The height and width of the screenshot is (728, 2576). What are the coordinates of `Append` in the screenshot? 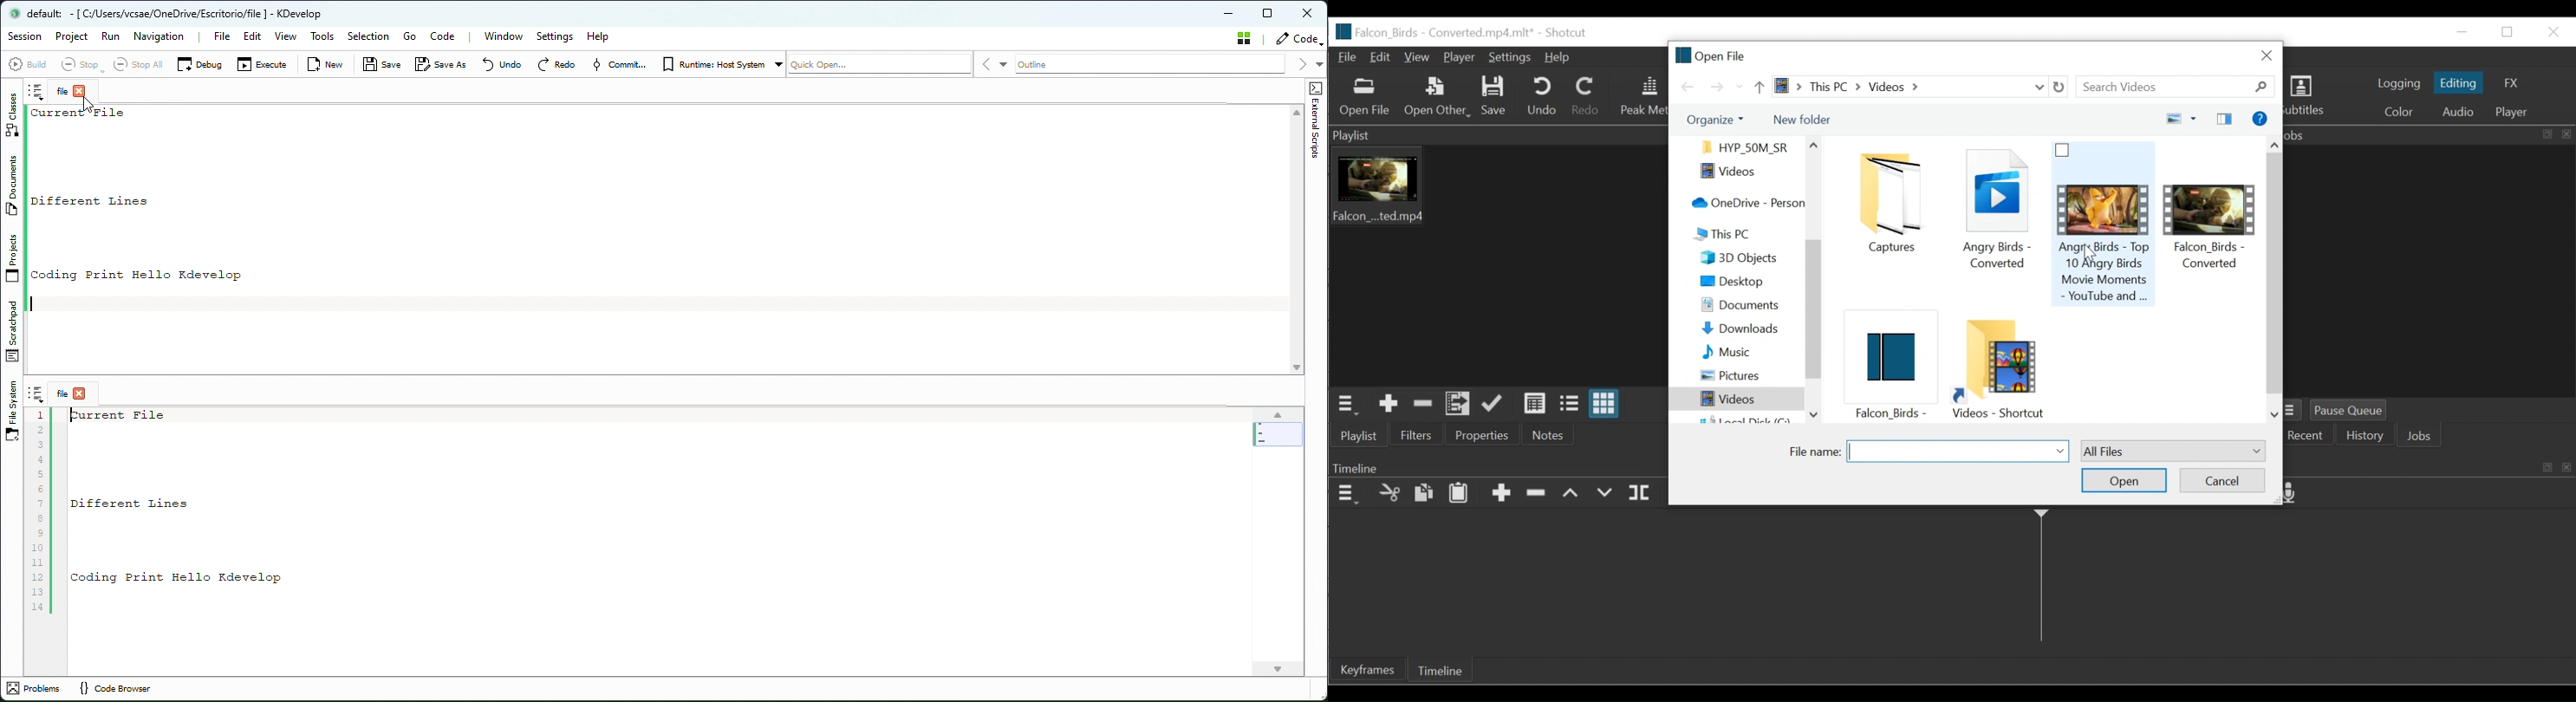 It's located at (1501, 495).